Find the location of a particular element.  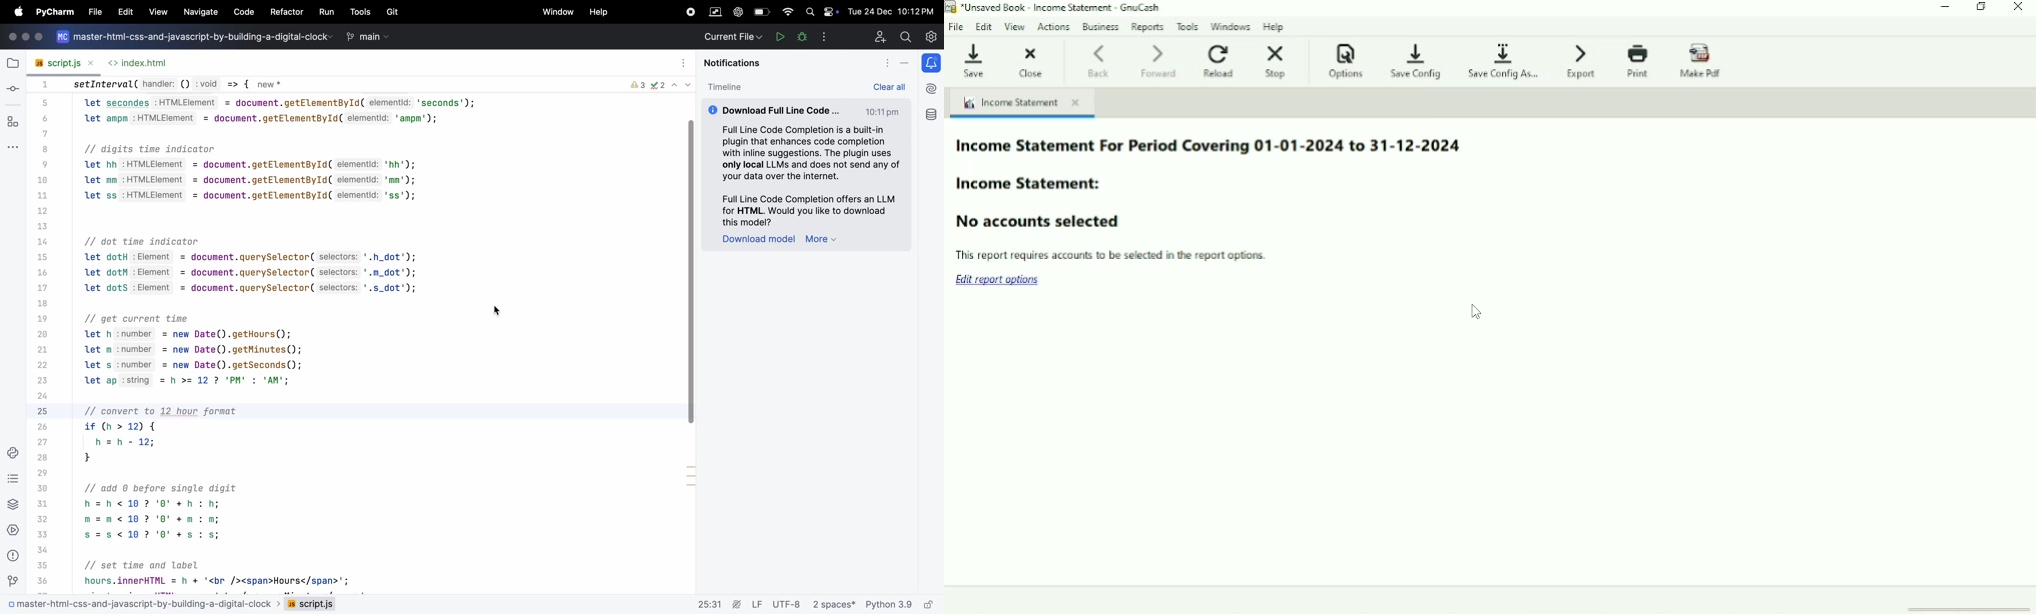

Back is located at coordinates (1101, 60).